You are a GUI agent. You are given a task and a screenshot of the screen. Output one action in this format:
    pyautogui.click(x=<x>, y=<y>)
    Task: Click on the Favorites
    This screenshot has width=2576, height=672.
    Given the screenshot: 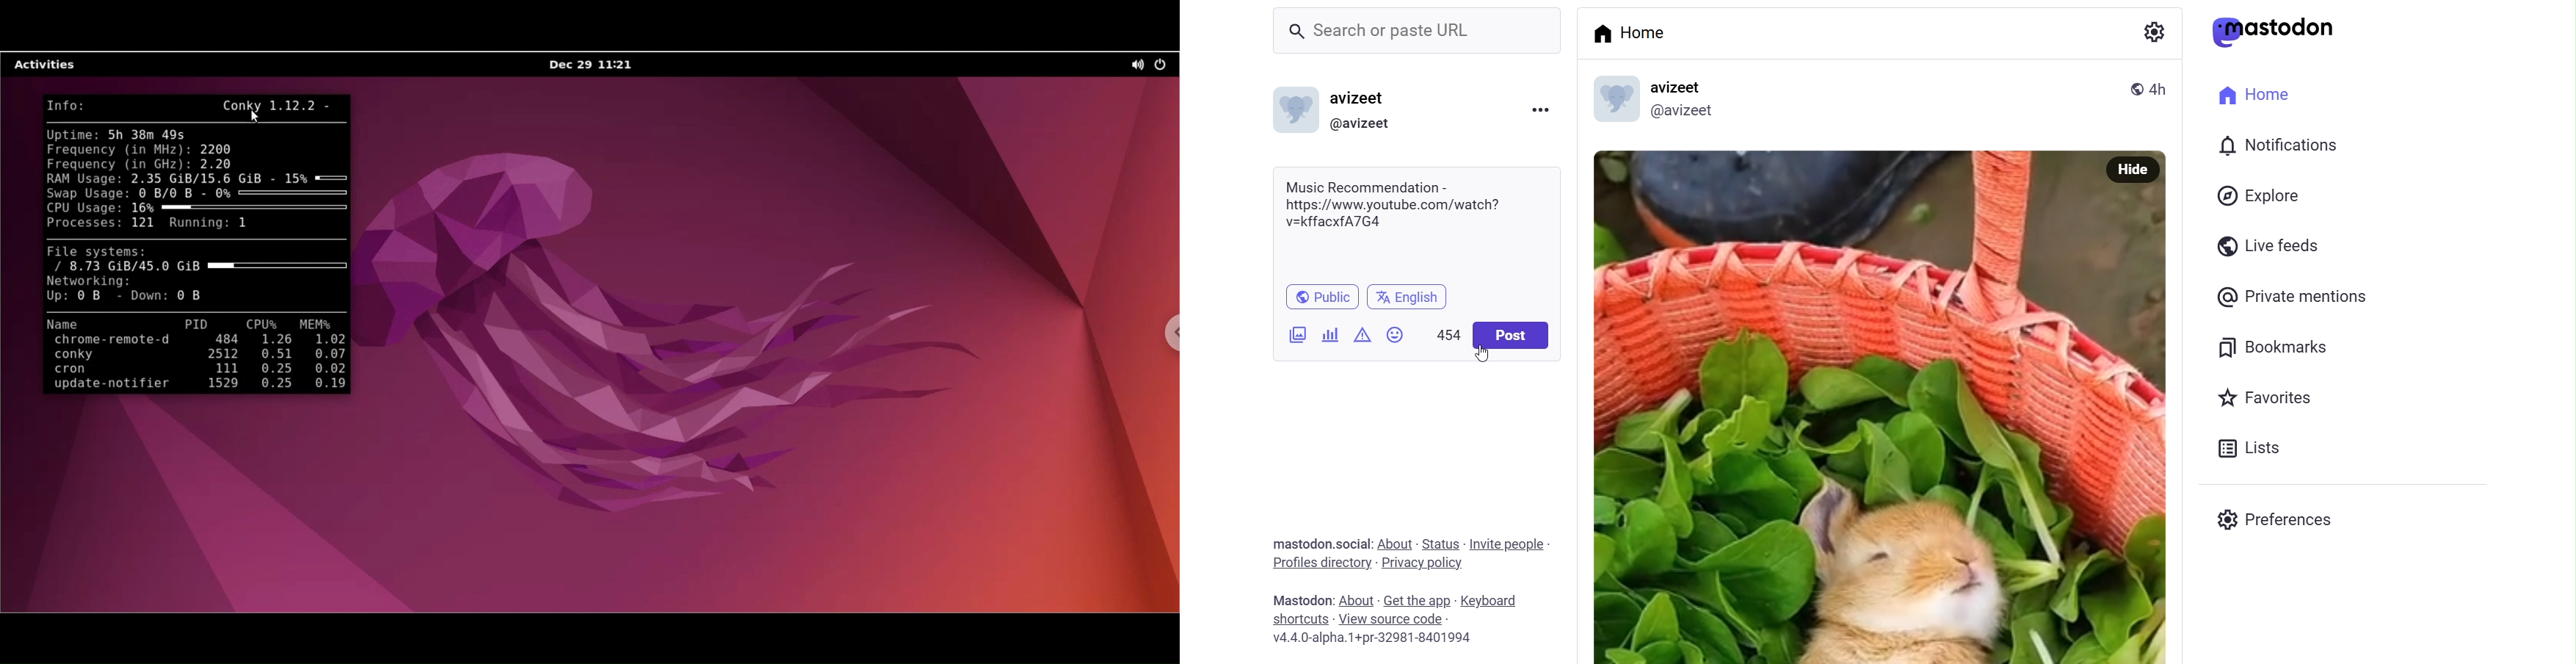 What is the action you would take?
    pyautogui.click(x=2268, y=398)
    